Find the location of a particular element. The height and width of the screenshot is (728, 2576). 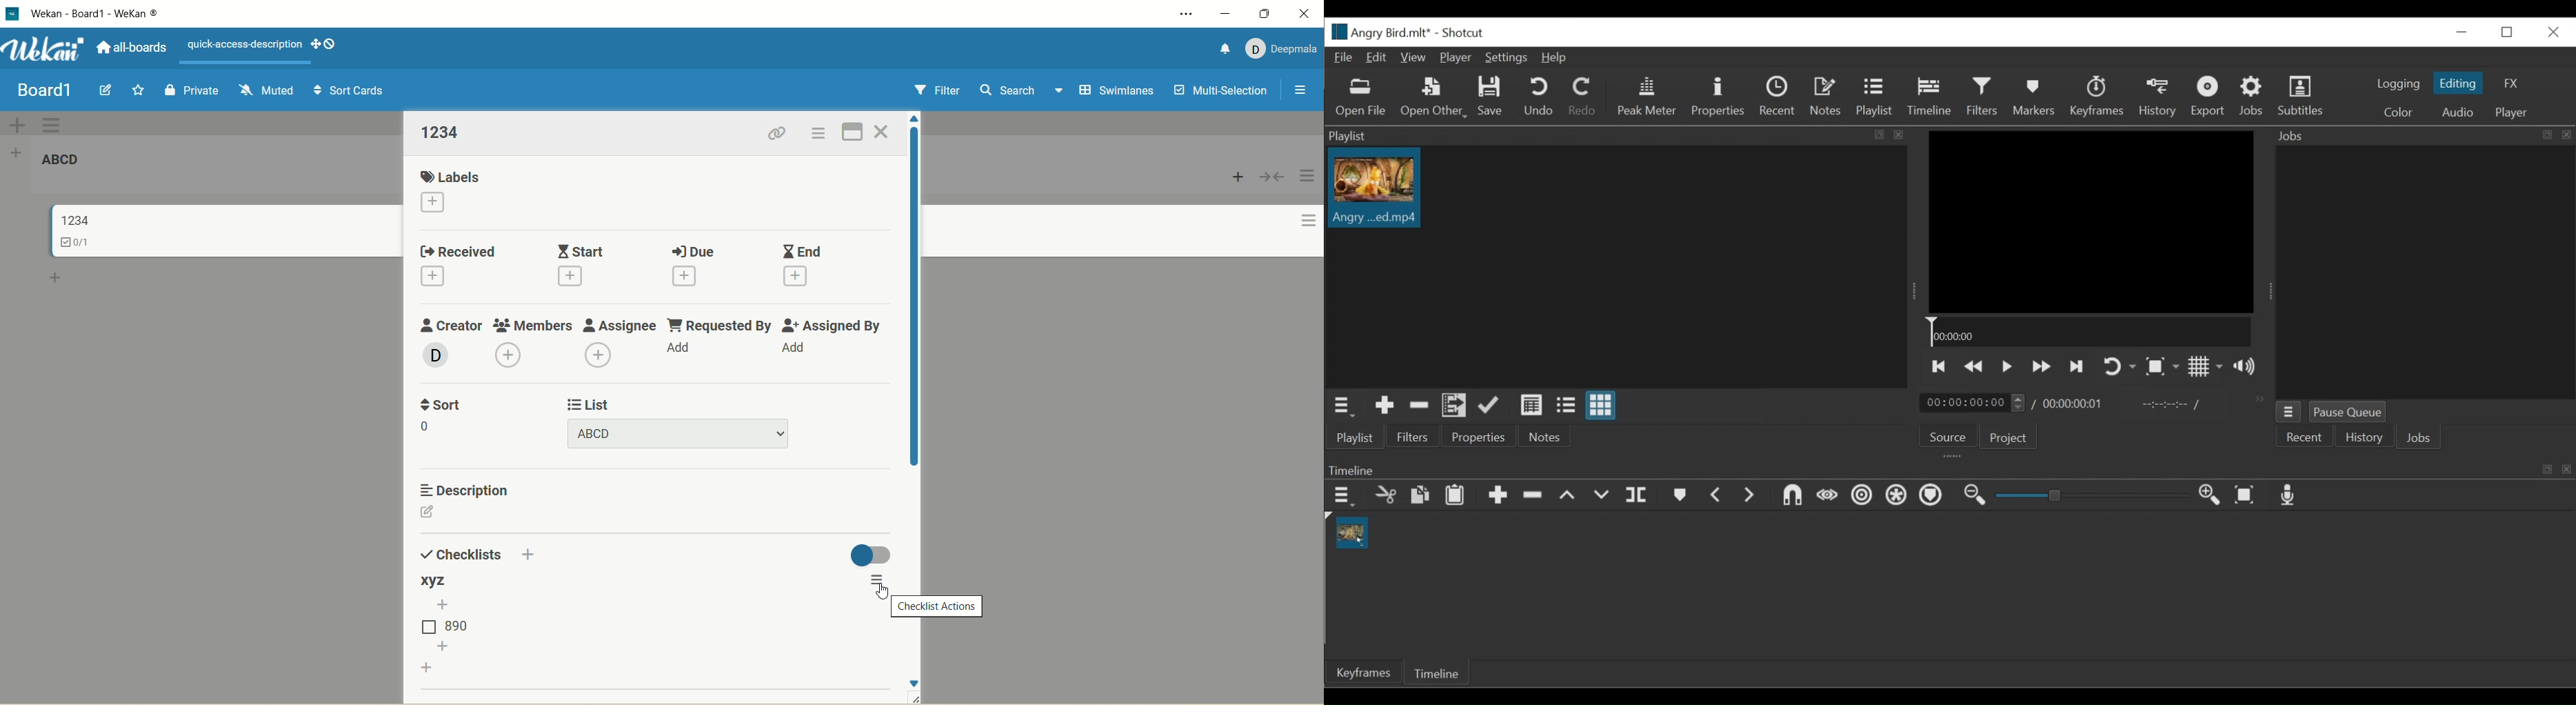

default is located at coordinates (663, 124).